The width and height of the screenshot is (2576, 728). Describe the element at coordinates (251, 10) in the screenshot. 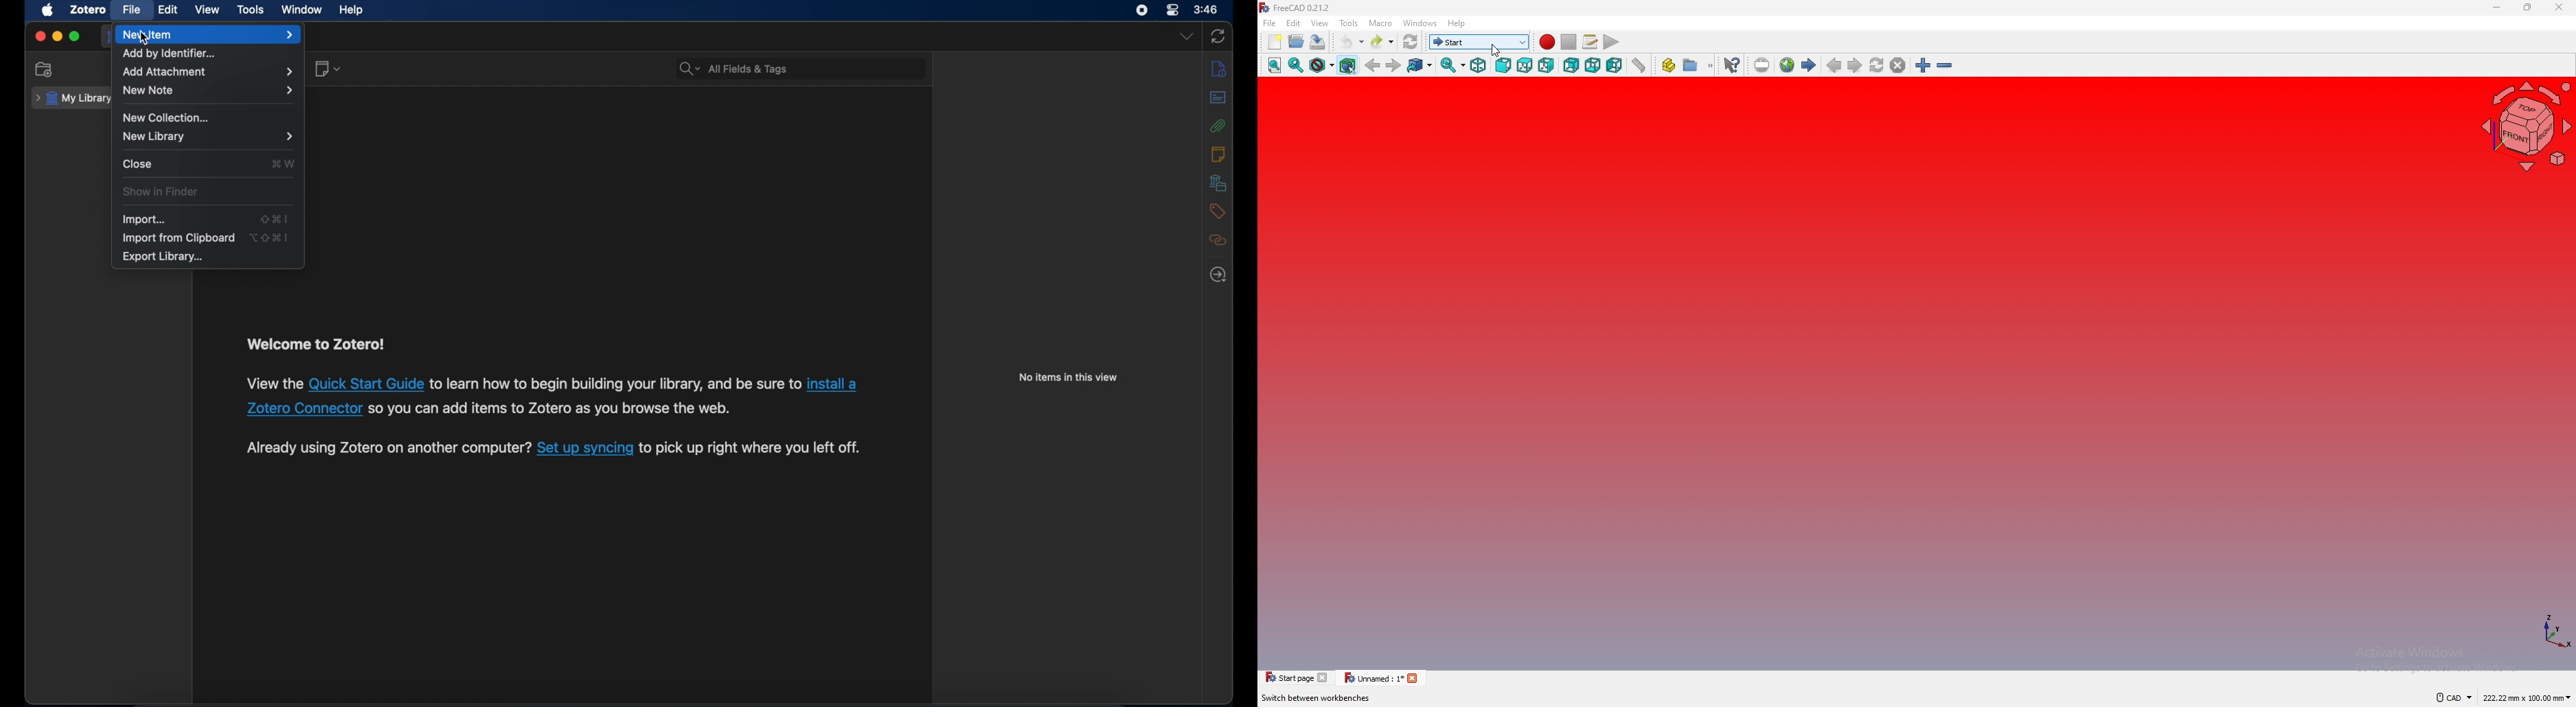

I see `tools` at that location.